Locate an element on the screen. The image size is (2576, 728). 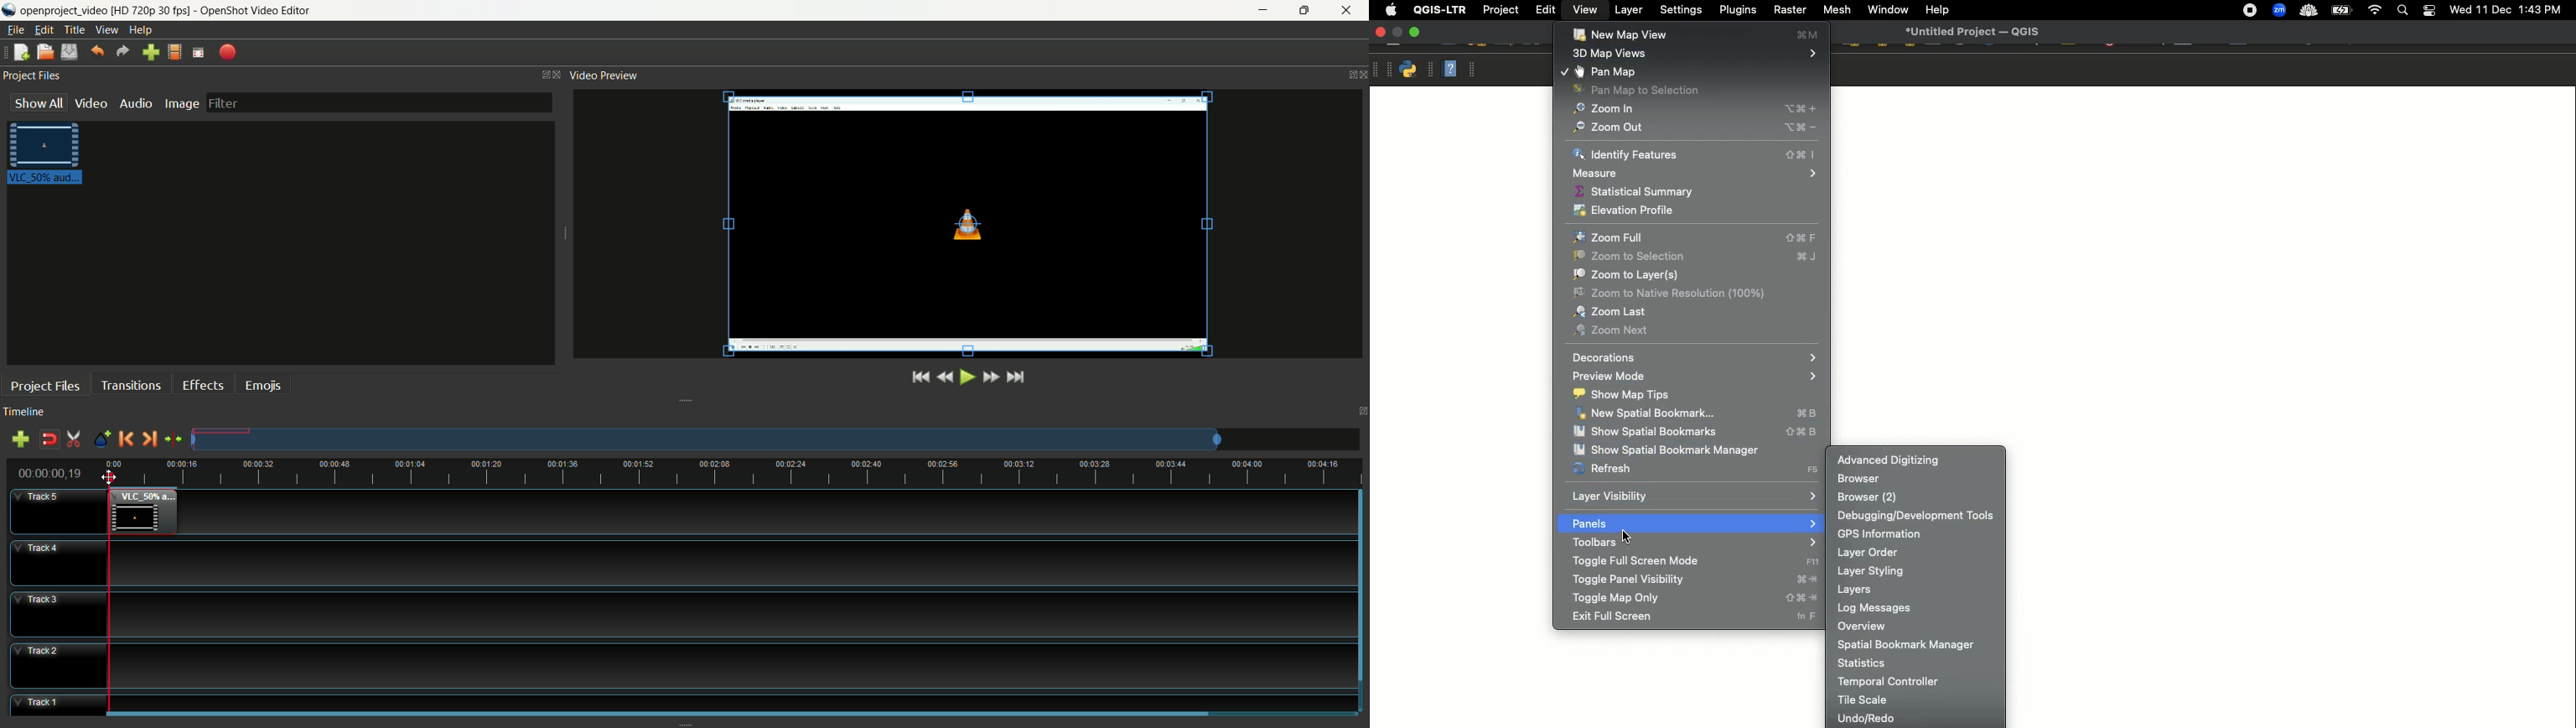
close is located at coordinates (1350, 11).